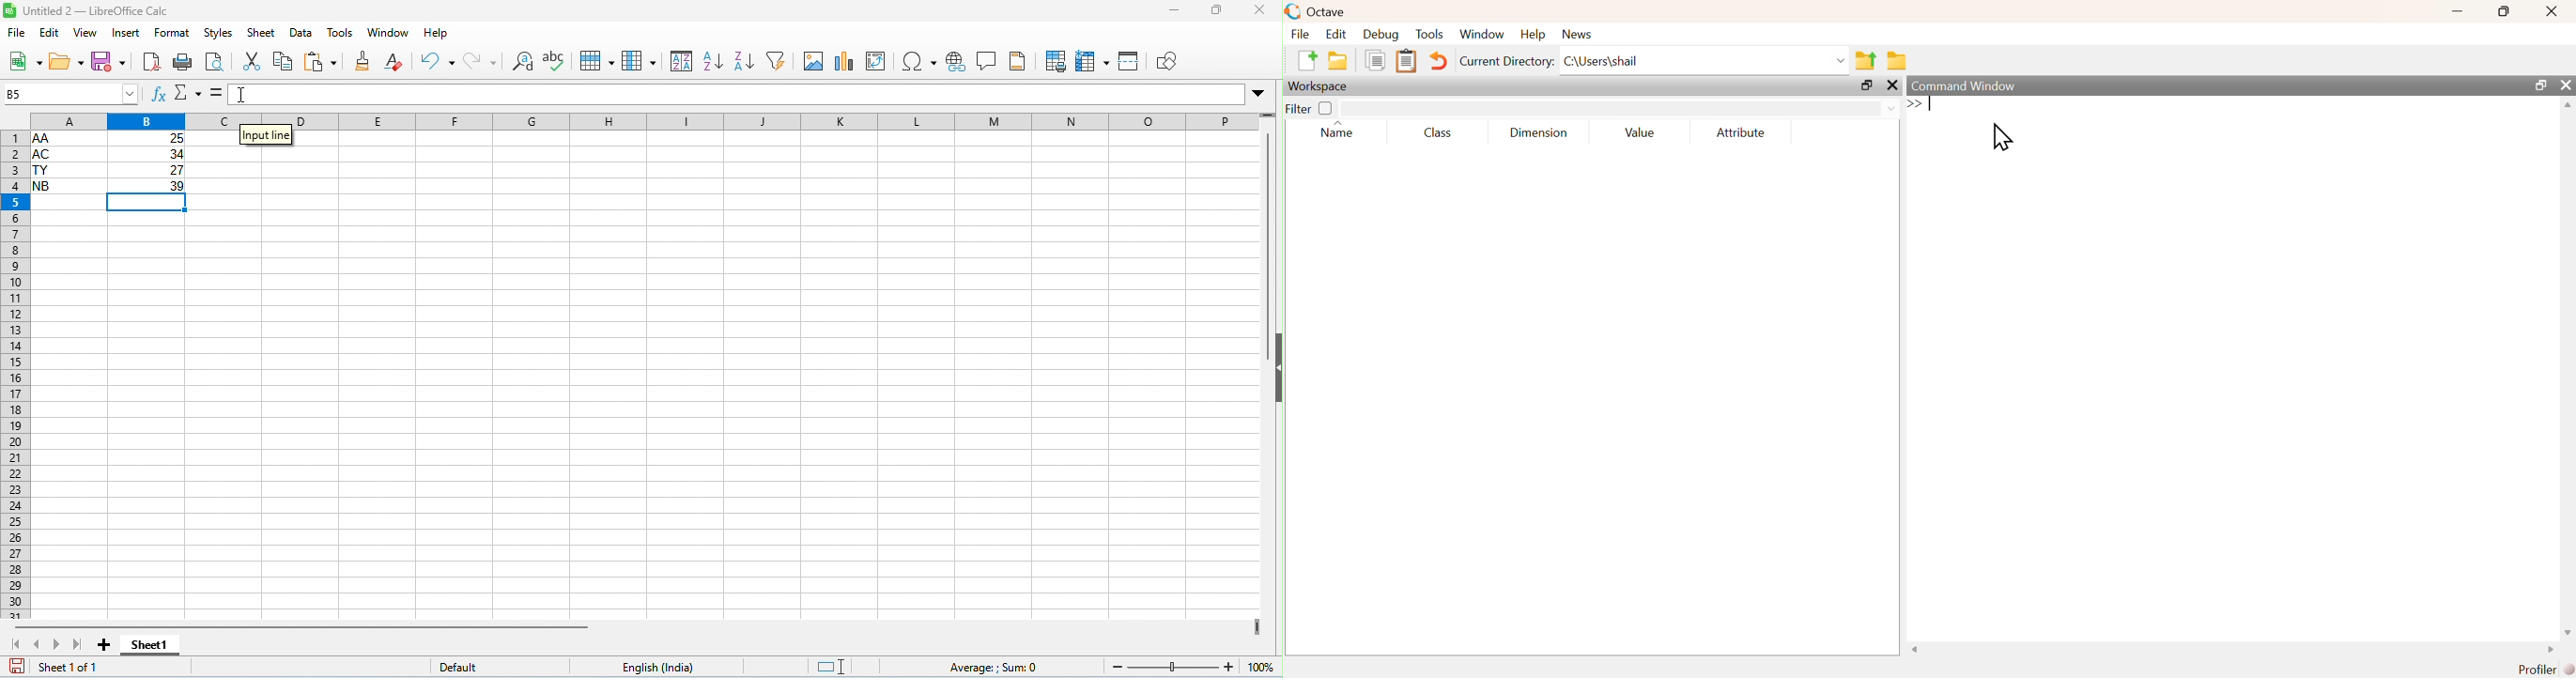  Describe the element at coordinates (1174, 11) in the screenshot. I see `minimize` at that location.